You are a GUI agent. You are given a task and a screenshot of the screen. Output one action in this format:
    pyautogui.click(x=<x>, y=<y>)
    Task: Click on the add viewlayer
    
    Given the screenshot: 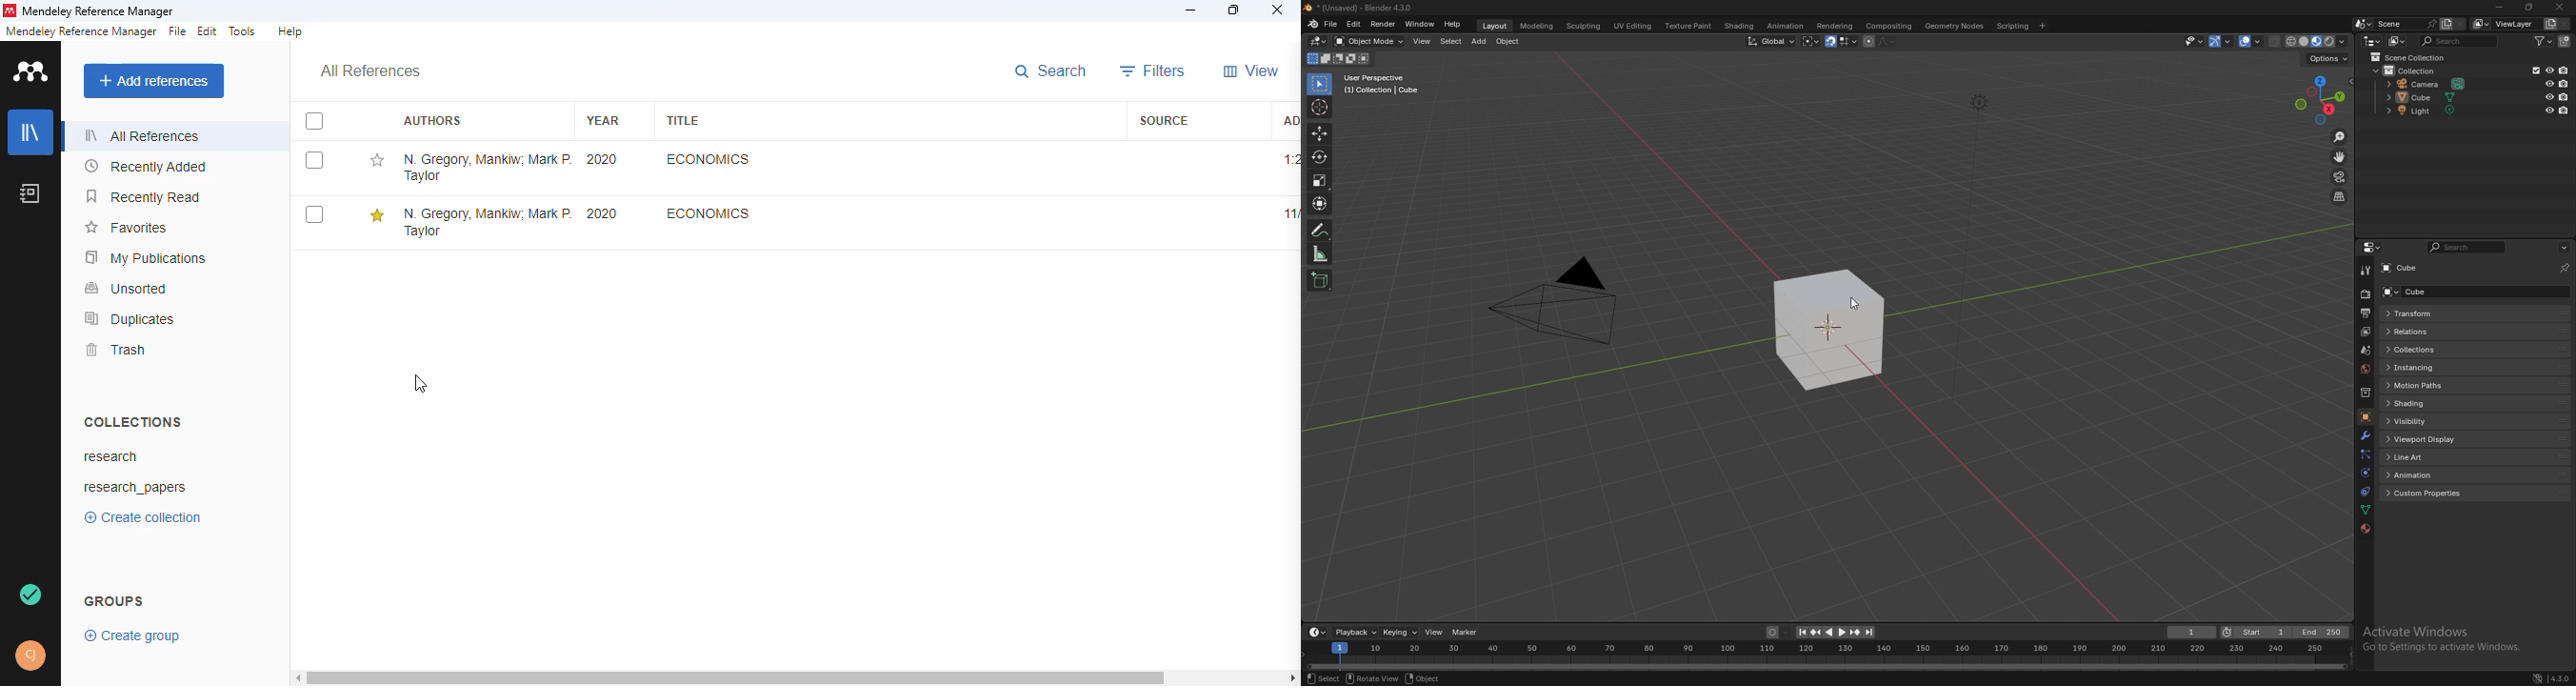 What is the action you would take?
    pyautogui.click(x=2551, y=23)
    